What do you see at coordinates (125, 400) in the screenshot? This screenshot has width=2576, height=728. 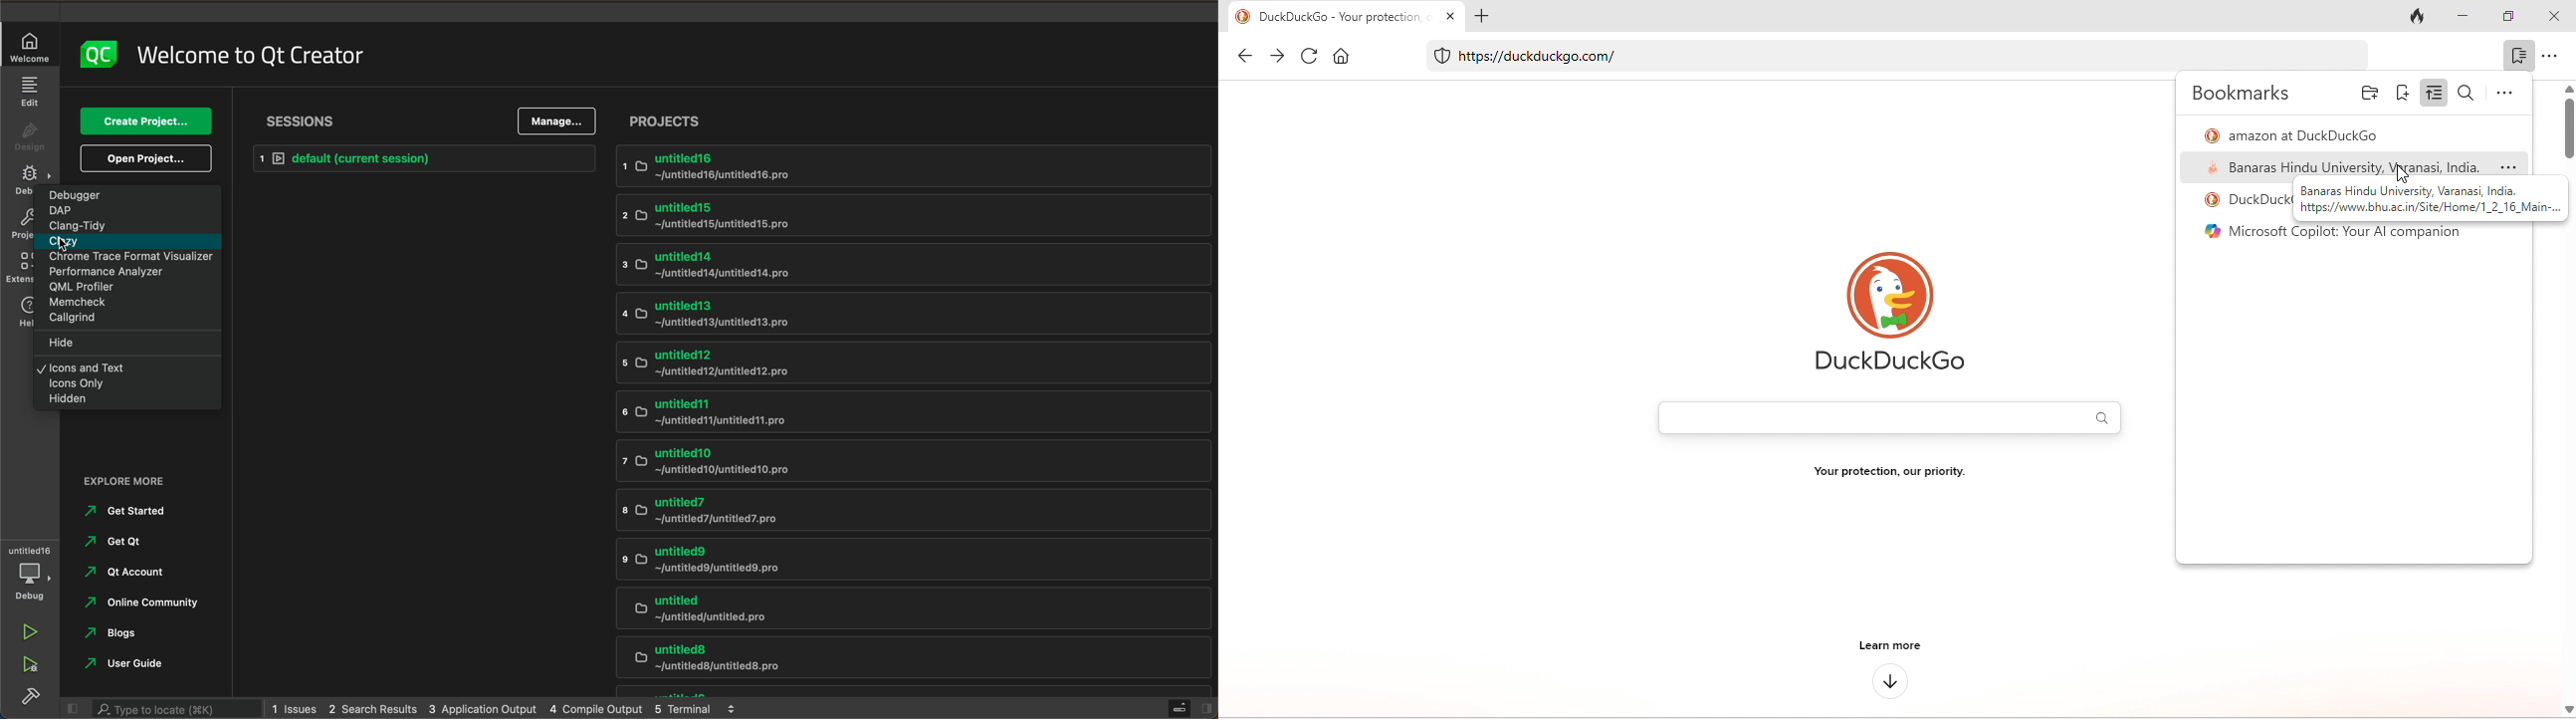 I see `hidden` at bounding box center [125, 400].